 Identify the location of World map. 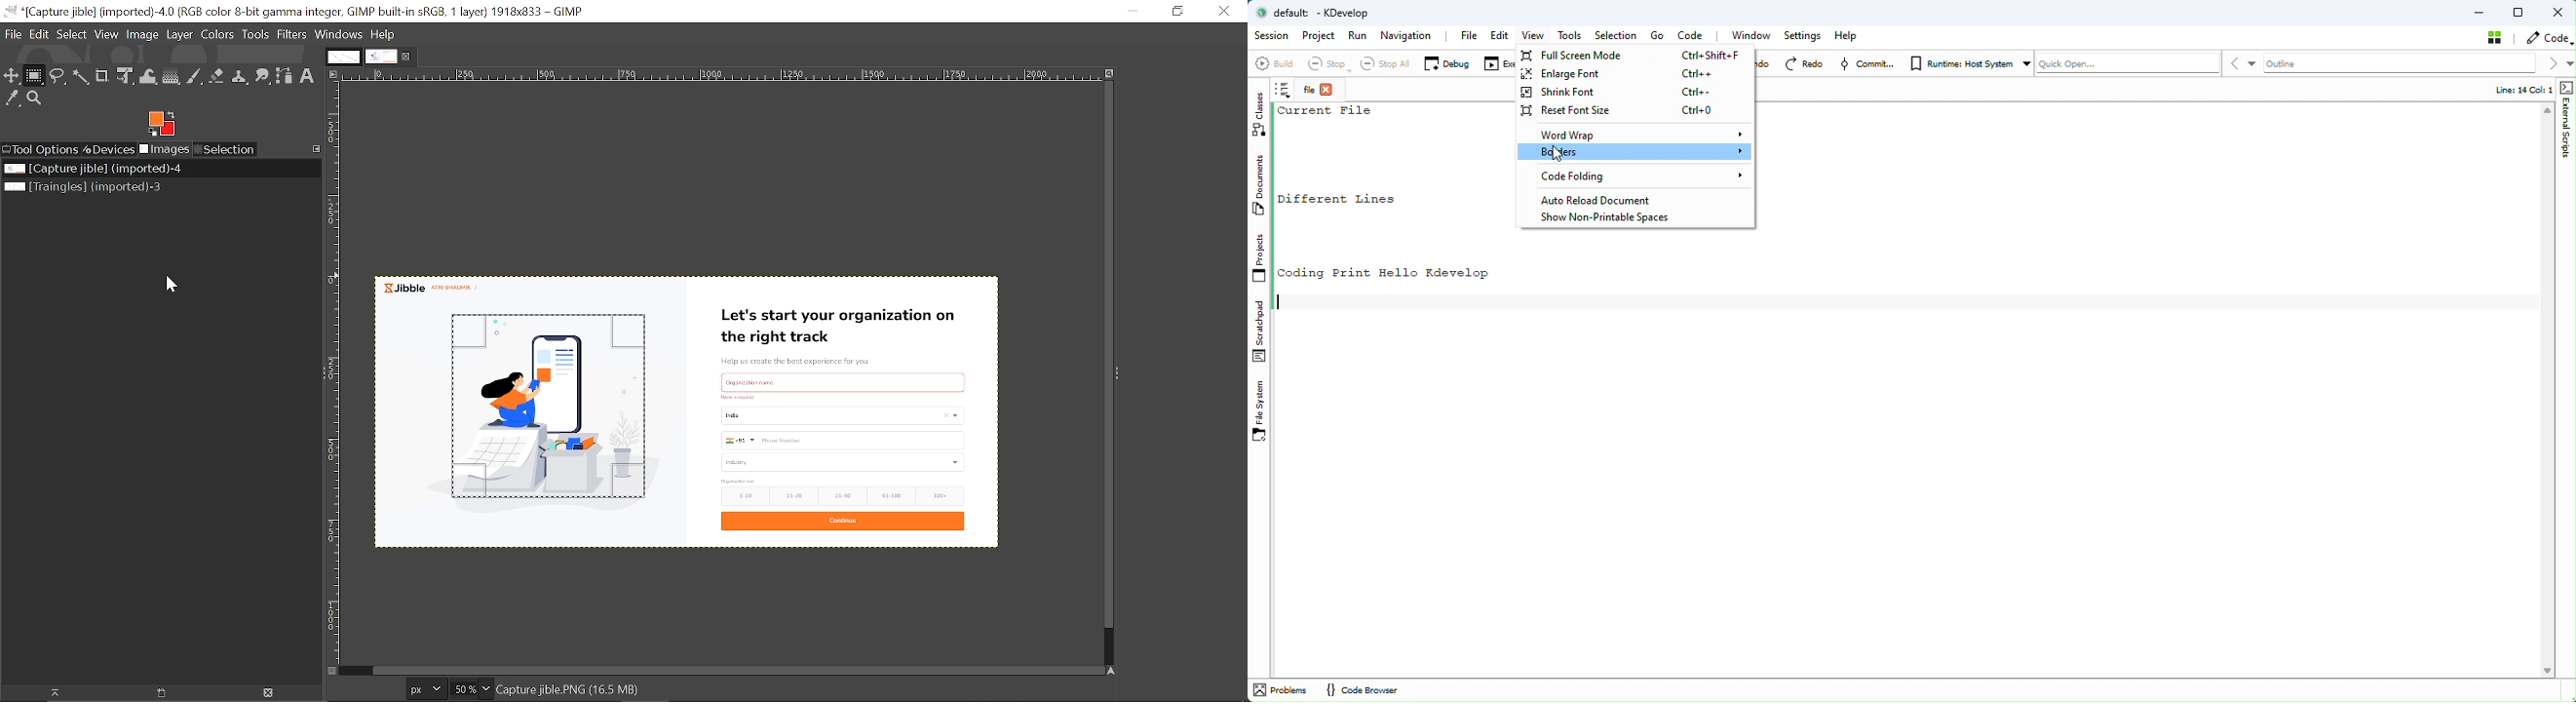
(1636, 133).